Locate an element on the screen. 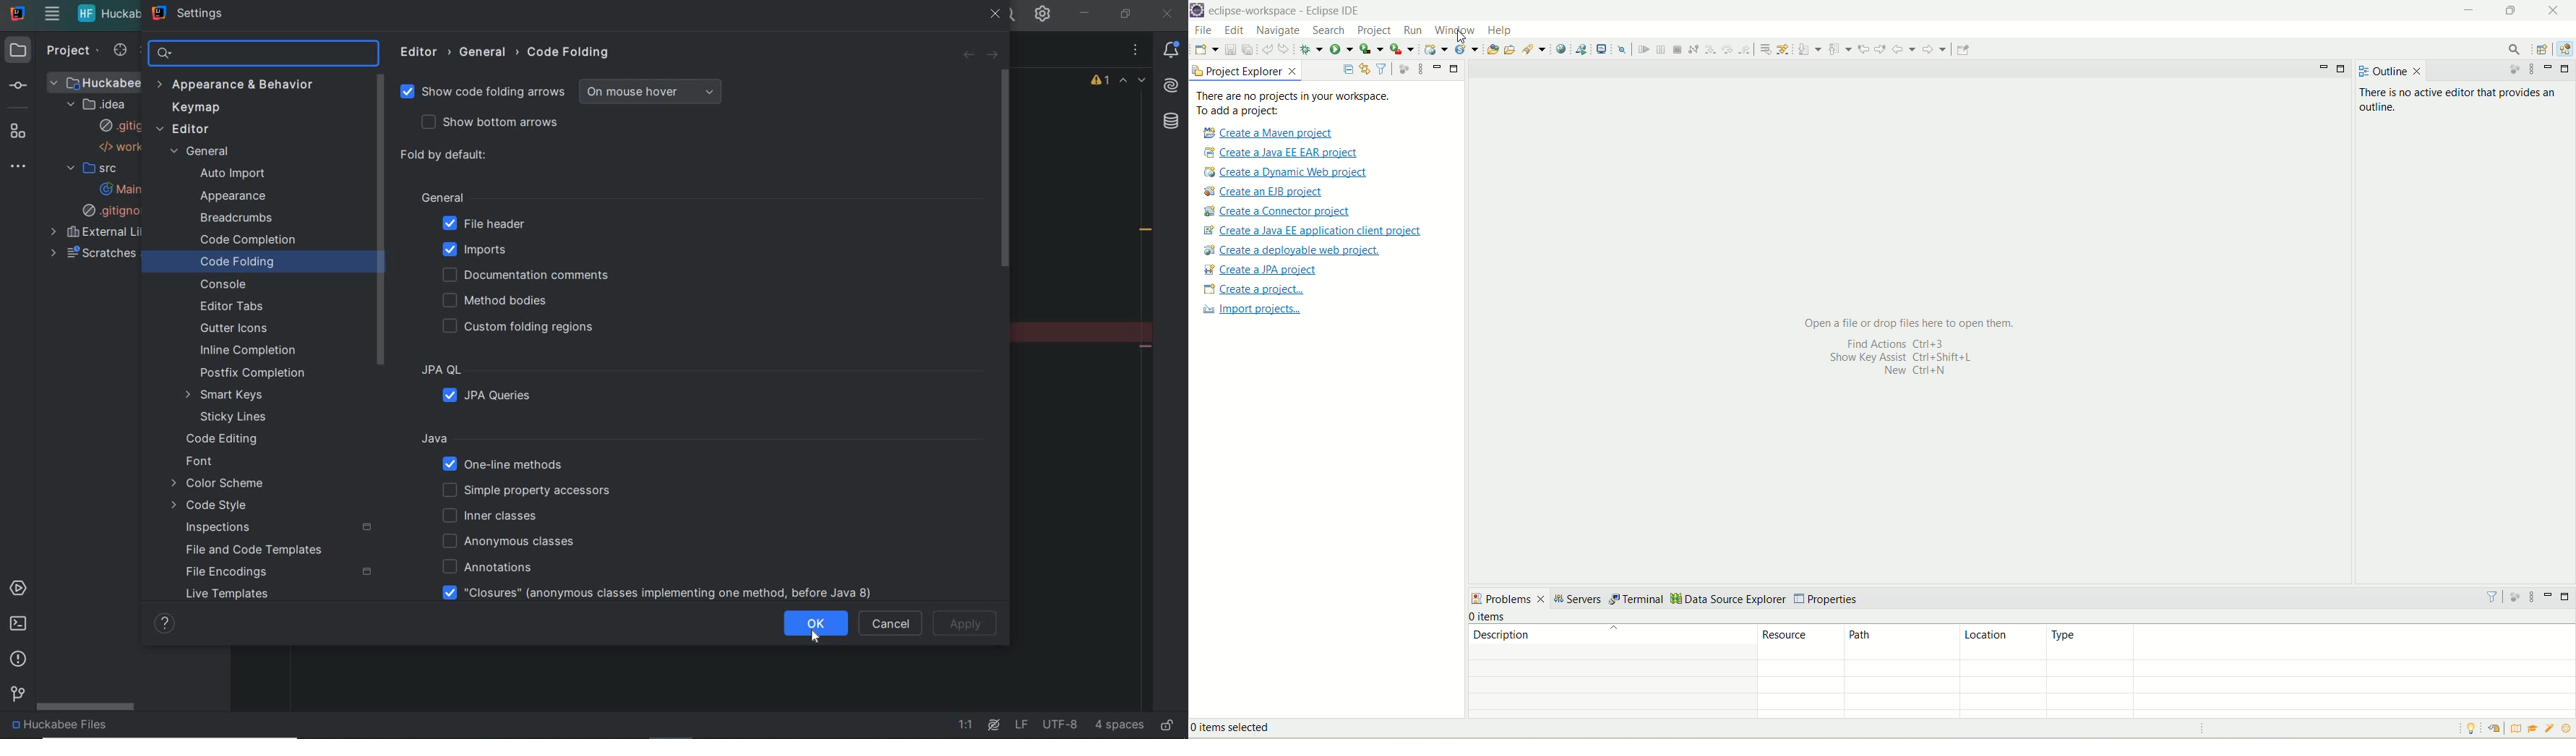 This screenshot has height=756, width=2576. previous edit location is located at coordinates (1863, 49).